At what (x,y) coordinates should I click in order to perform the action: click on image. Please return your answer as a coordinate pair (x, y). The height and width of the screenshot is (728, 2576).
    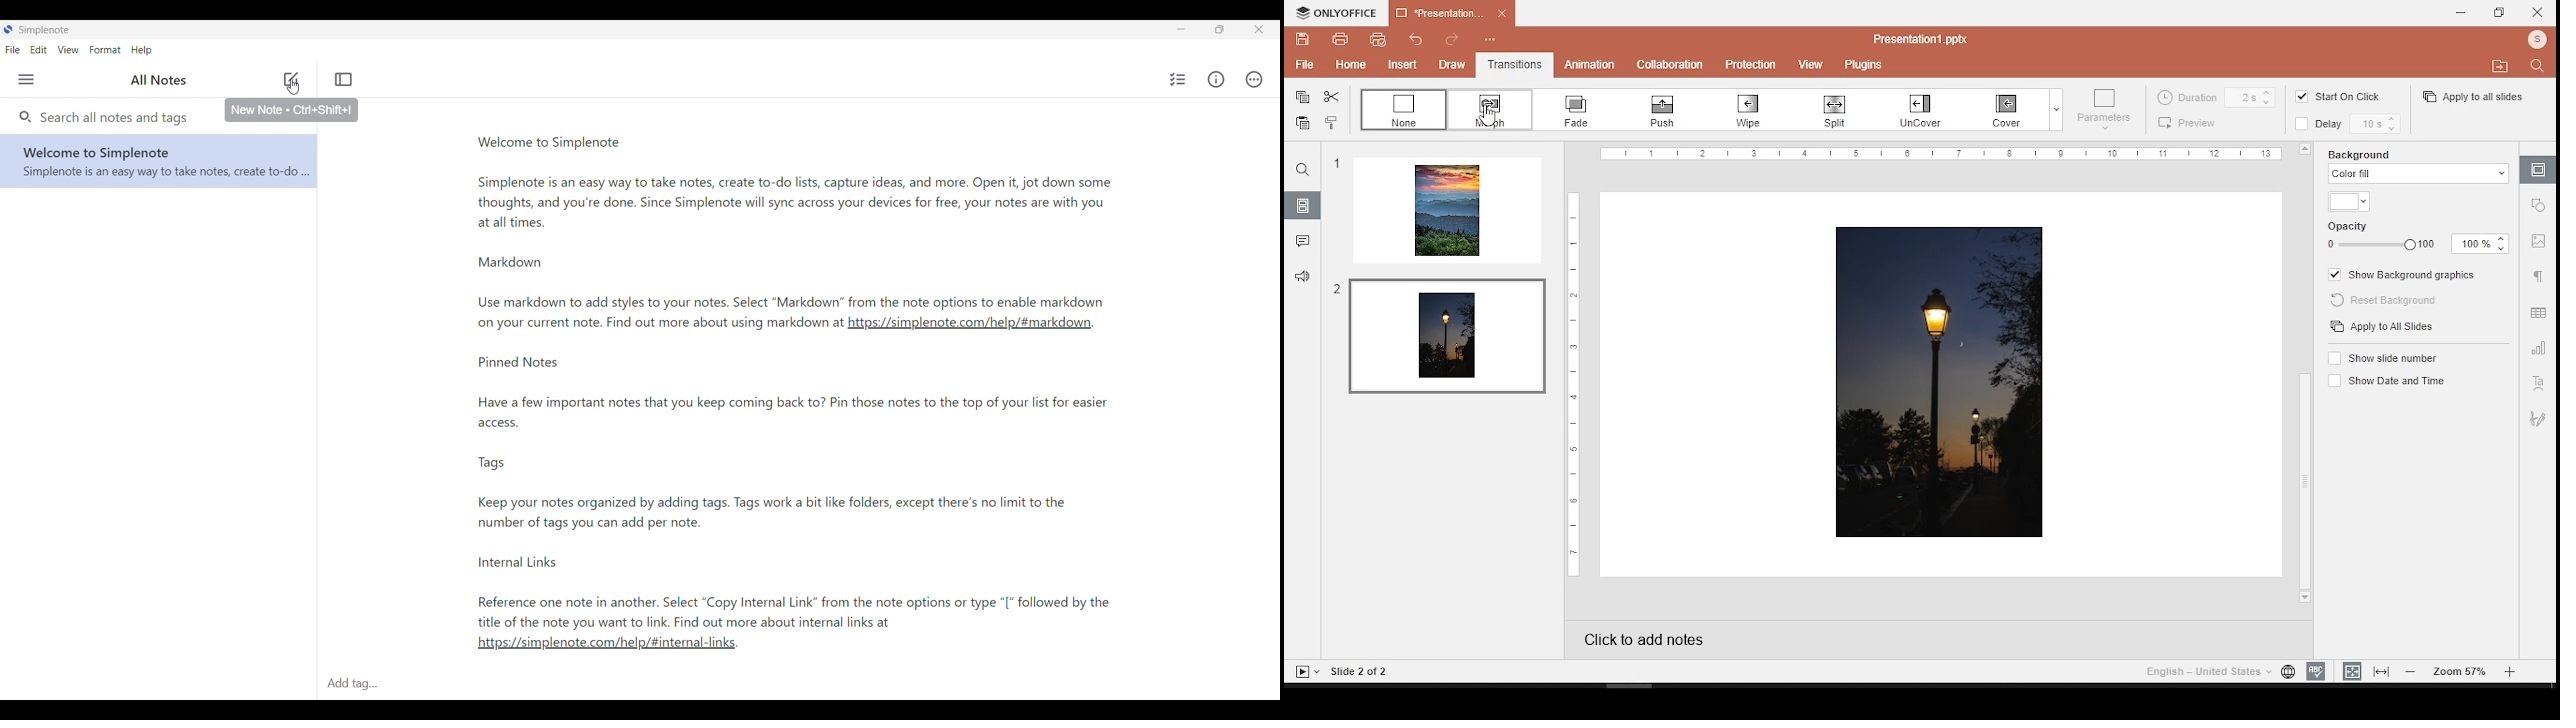
    Looking at the image, I should click on (2298, 126).